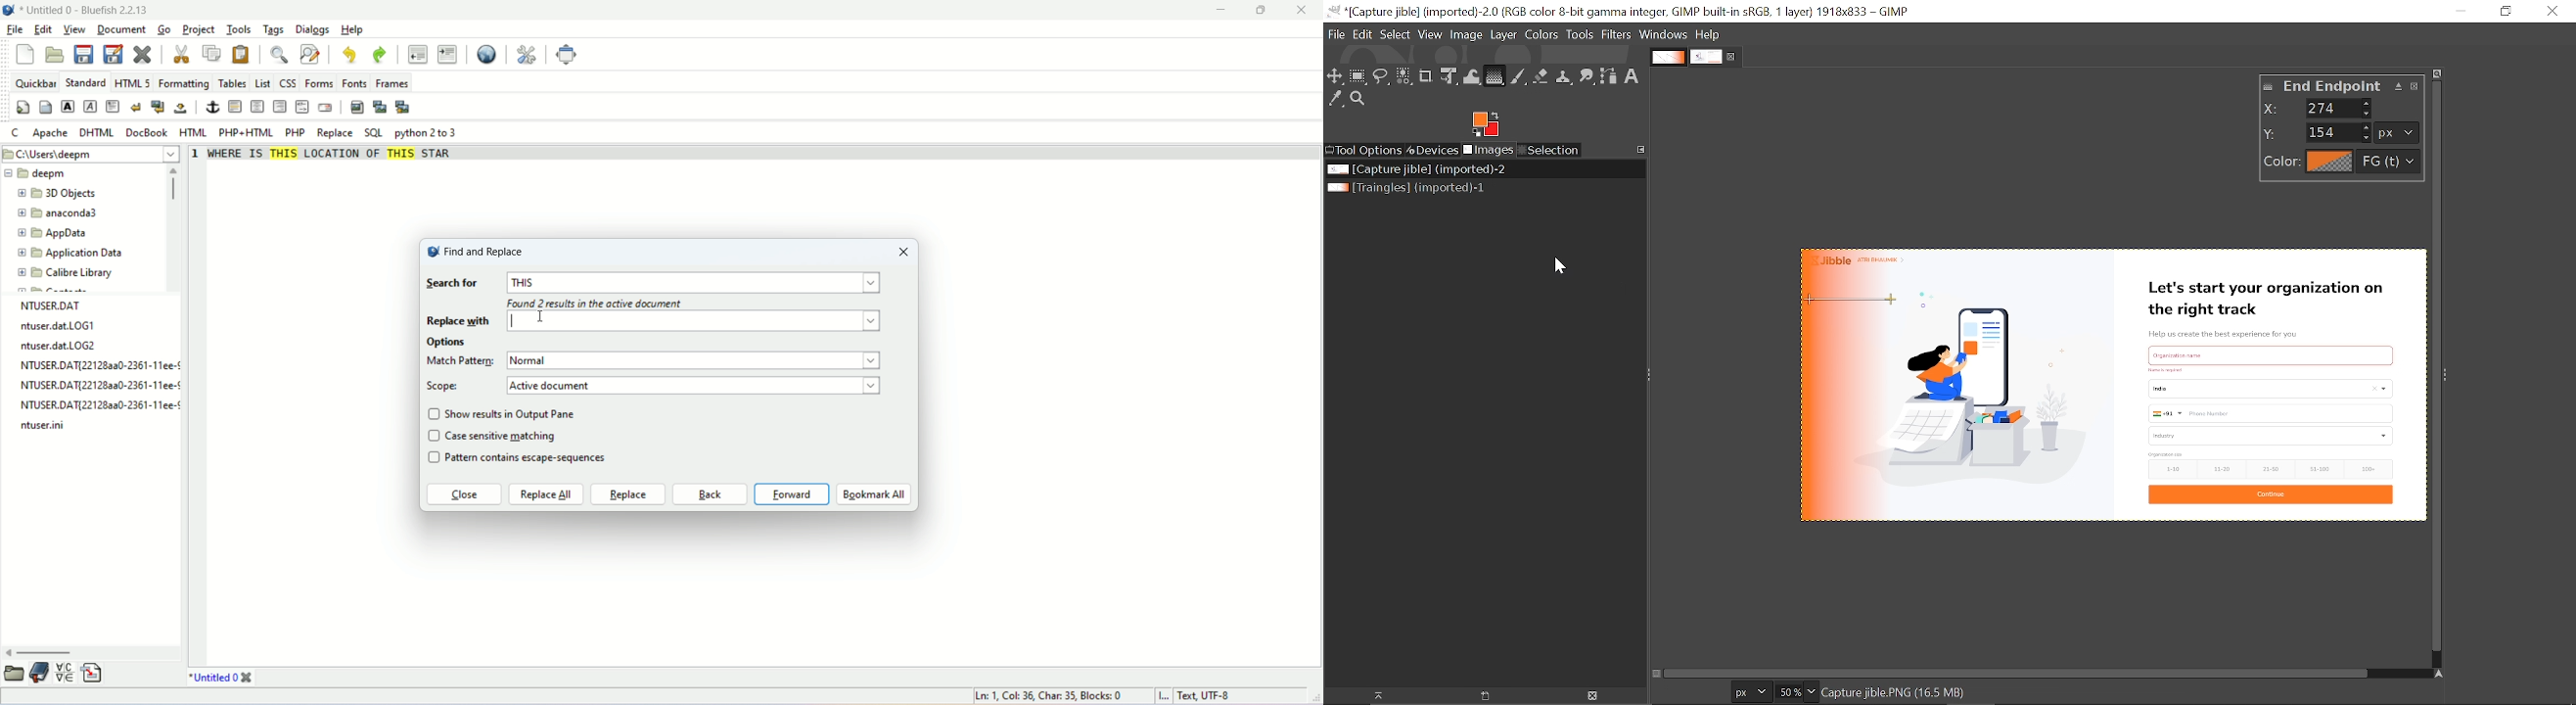 Image resolution: width=2576 pixels, height=728 pixels. Describe the element at coordinates (2018, 675) in the screenshot. I see `Horizontal scrollbar` at that location.